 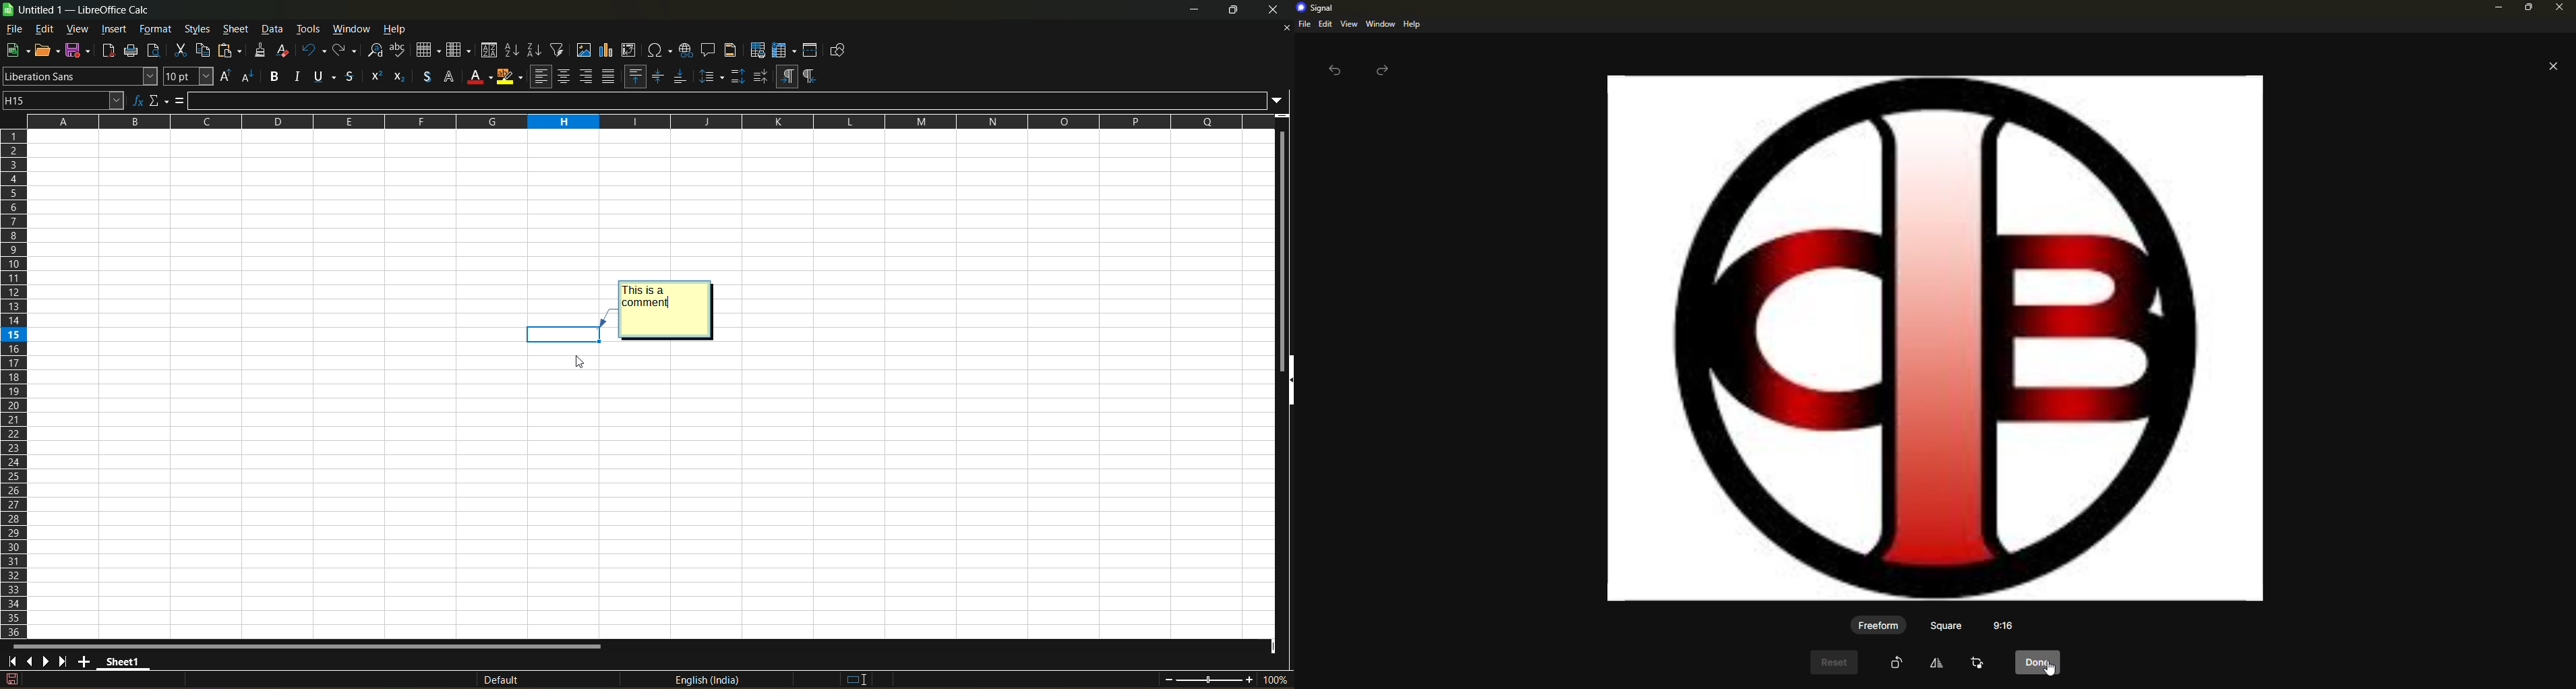 What do you see at coordinates (65, 661) in the screenshot?
I see `scroll to last sheet` at bounding box center [65, 661].